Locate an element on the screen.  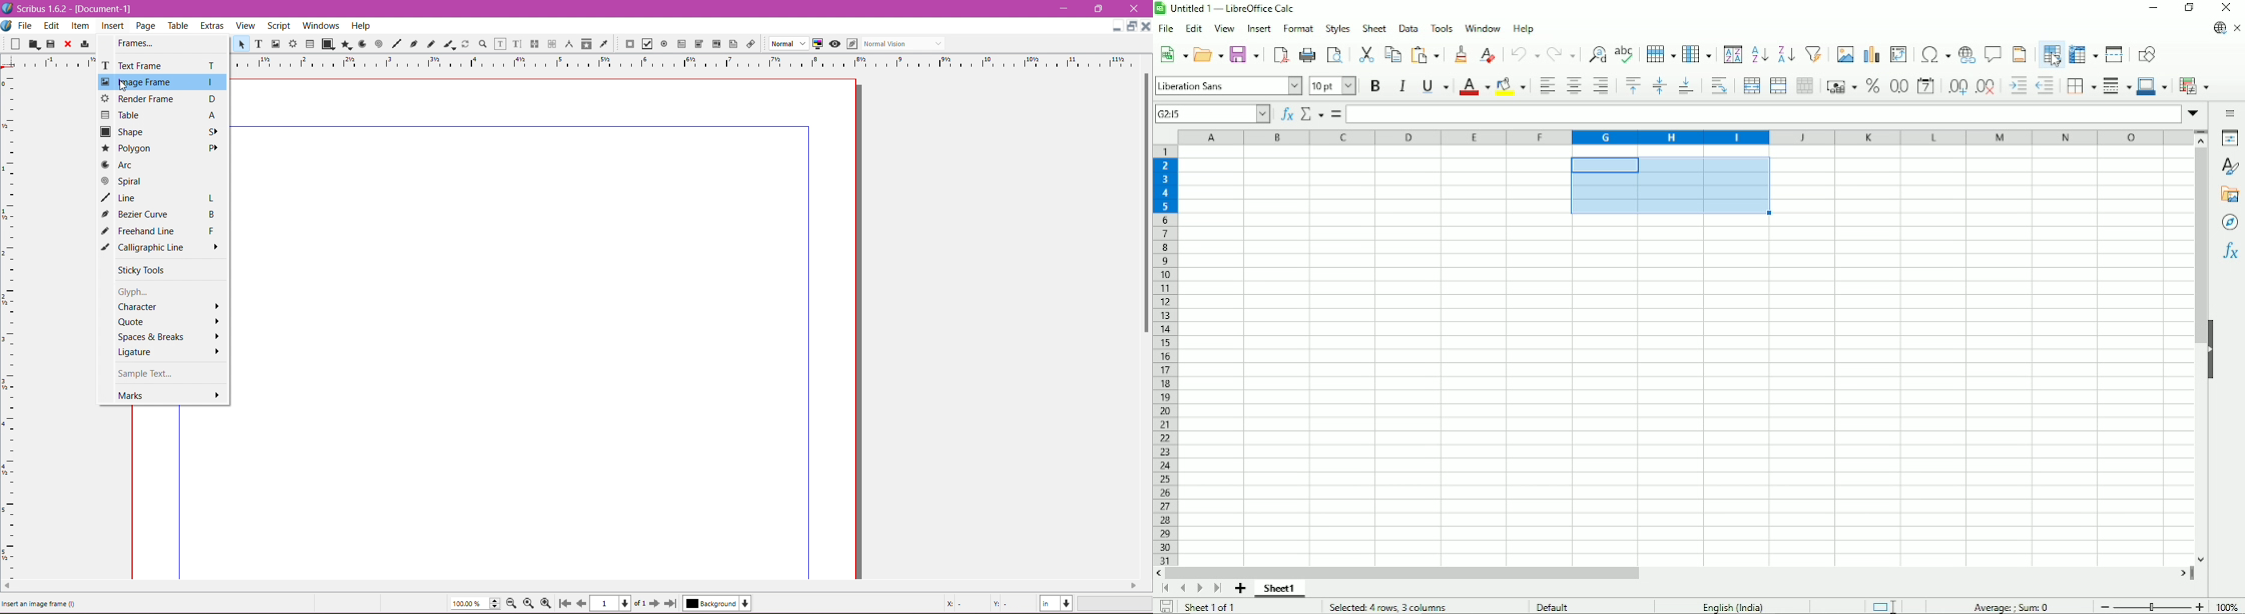
Minimize is located at coordinates (1065, 8).